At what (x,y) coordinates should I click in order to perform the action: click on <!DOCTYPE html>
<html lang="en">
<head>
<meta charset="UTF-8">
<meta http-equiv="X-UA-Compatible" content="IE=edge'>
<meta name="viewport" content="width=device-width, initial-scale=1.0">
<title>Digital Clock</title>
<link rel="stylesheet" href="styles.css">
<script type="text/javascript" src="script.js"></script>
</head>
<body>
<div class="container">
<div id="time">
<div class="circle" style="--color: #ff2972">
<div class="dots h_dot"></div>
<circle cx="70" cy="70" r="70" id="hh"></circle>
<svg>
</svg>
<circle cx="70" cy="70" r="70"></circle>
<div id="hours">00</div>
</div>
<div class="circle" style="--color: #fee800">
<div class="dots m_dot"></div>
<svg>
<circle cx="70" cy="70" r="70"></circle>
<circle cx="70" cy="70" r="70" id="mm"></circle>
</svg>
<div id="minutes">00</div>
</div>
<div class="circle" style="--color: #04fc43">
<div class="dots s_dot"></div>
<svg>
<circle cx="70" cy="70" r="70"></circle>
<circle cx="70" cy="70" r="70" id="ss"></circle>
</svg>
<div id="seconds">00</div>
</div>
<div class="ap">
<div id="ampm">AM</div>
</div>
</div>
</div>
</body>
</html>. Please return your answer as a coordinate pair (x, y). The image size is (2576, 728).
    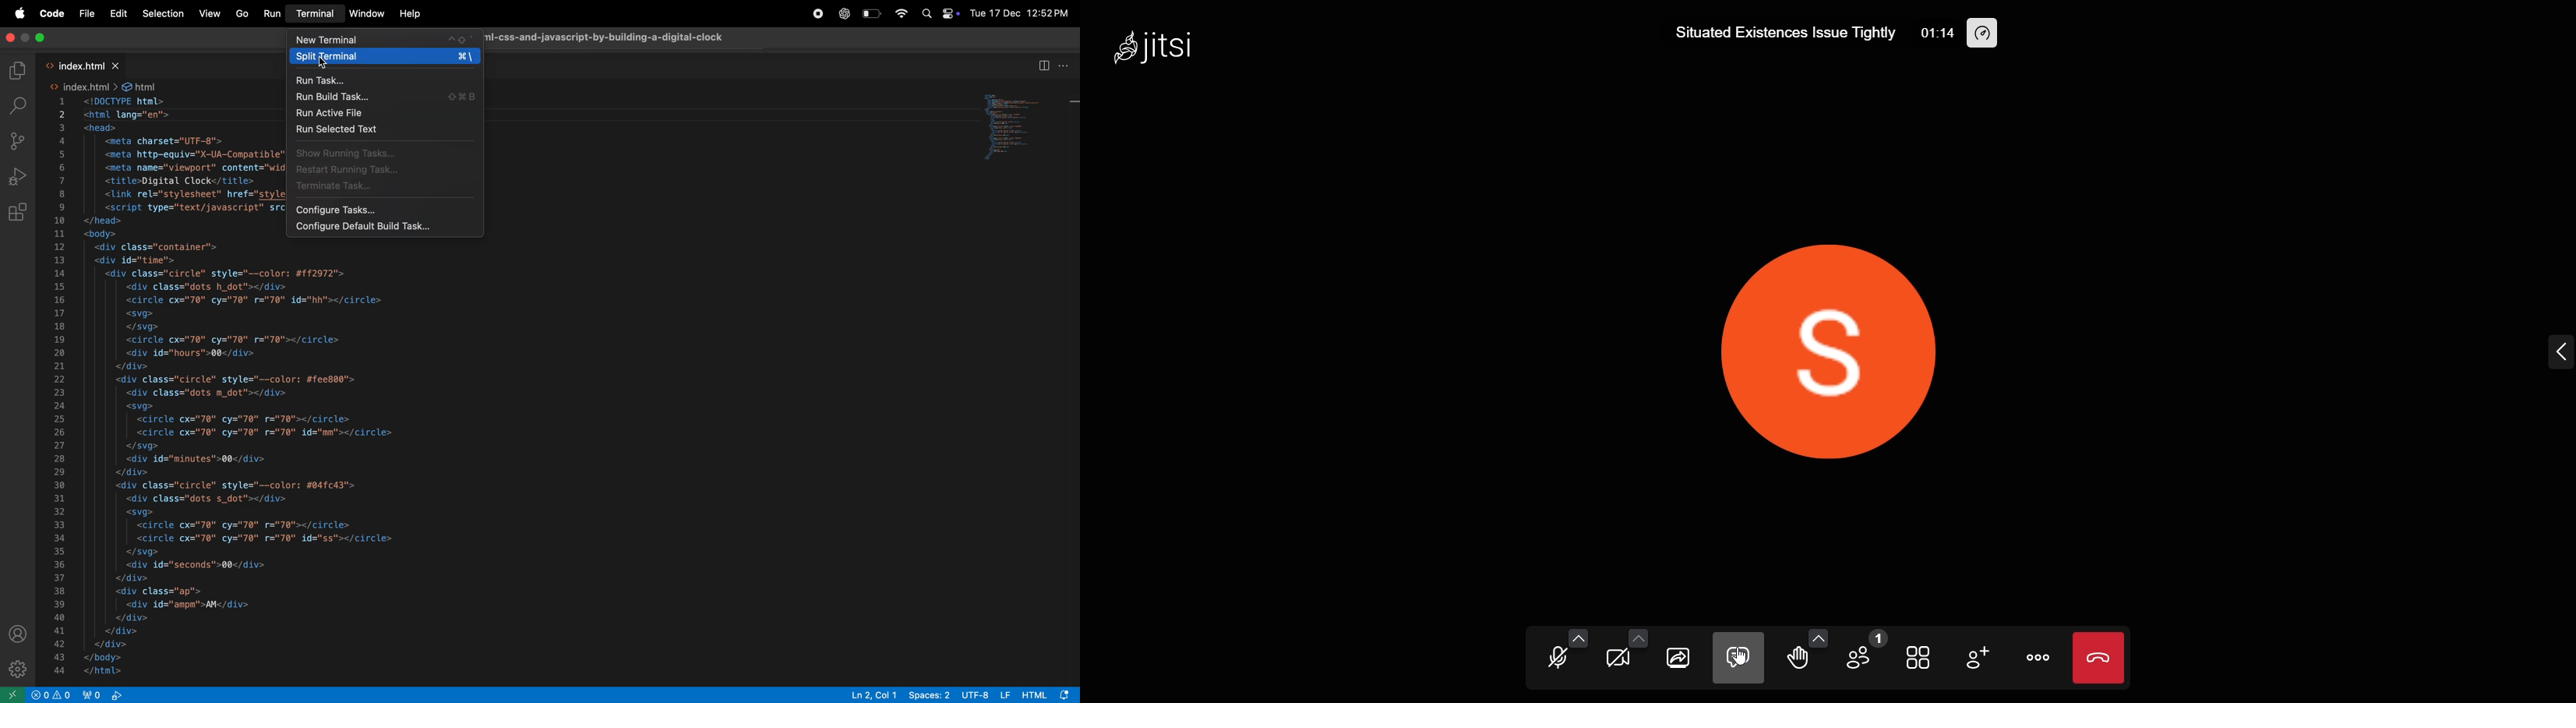
    Looking at the image, I should click on (181, 386).